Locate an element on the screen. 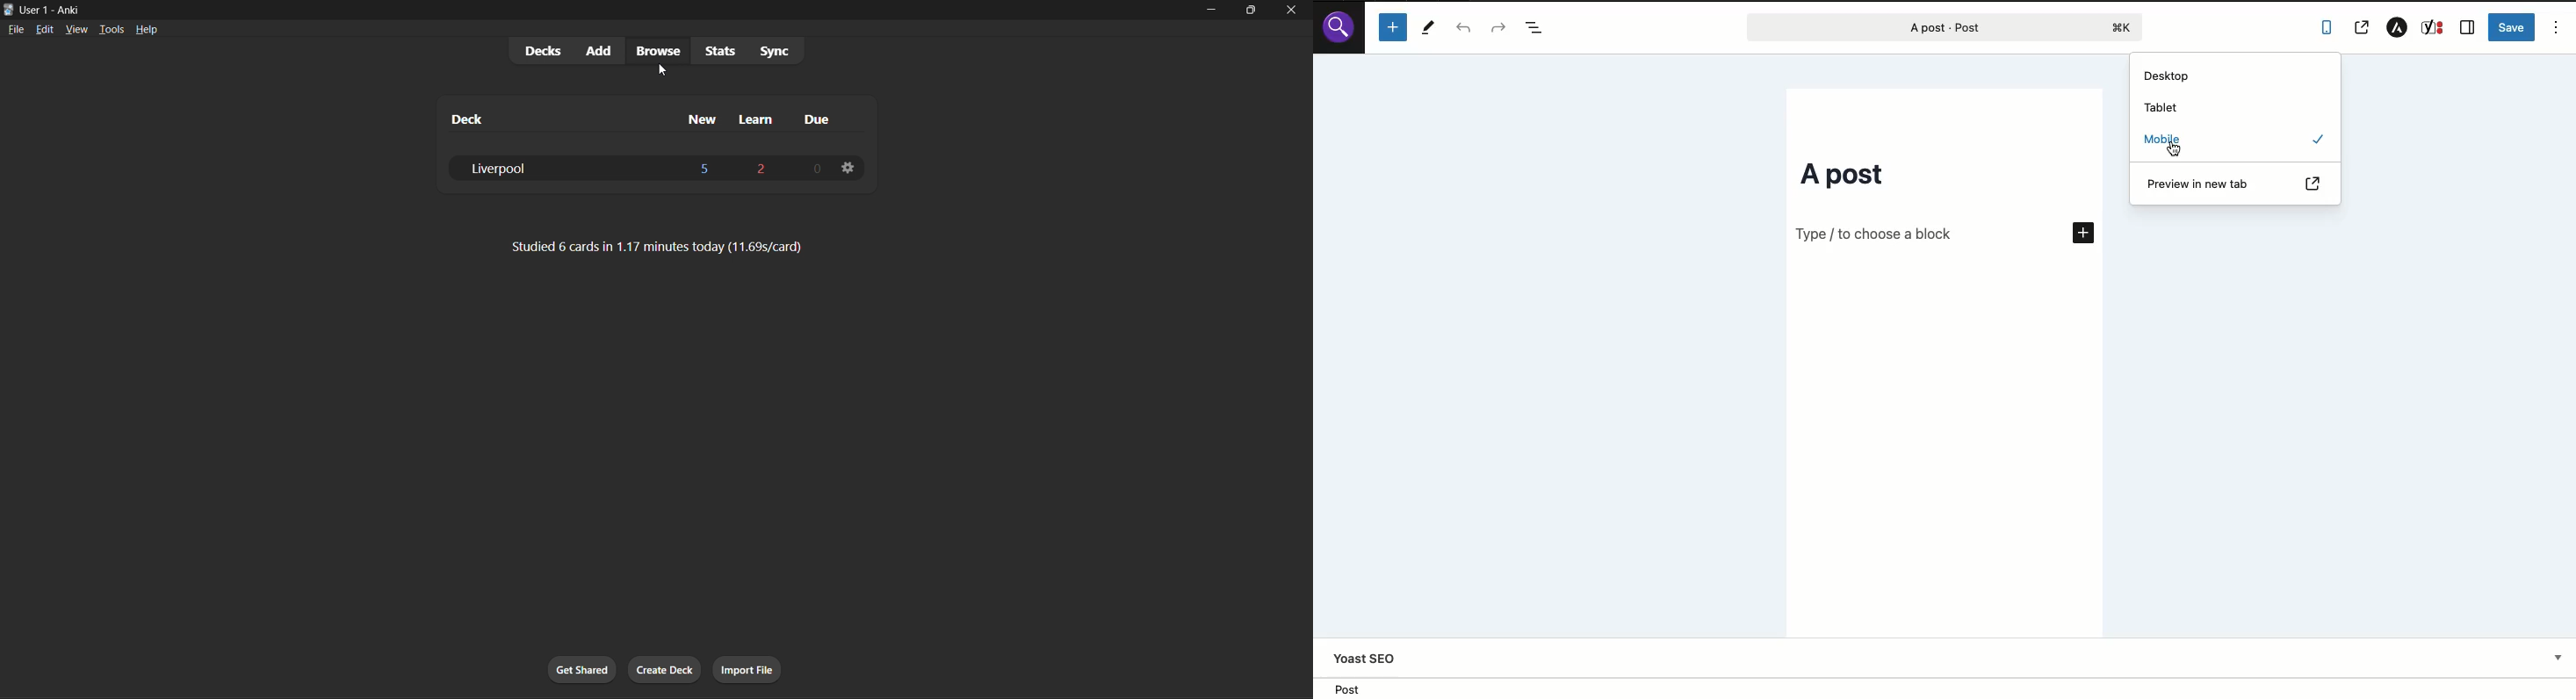  tools is located at coordinates (111, 29).